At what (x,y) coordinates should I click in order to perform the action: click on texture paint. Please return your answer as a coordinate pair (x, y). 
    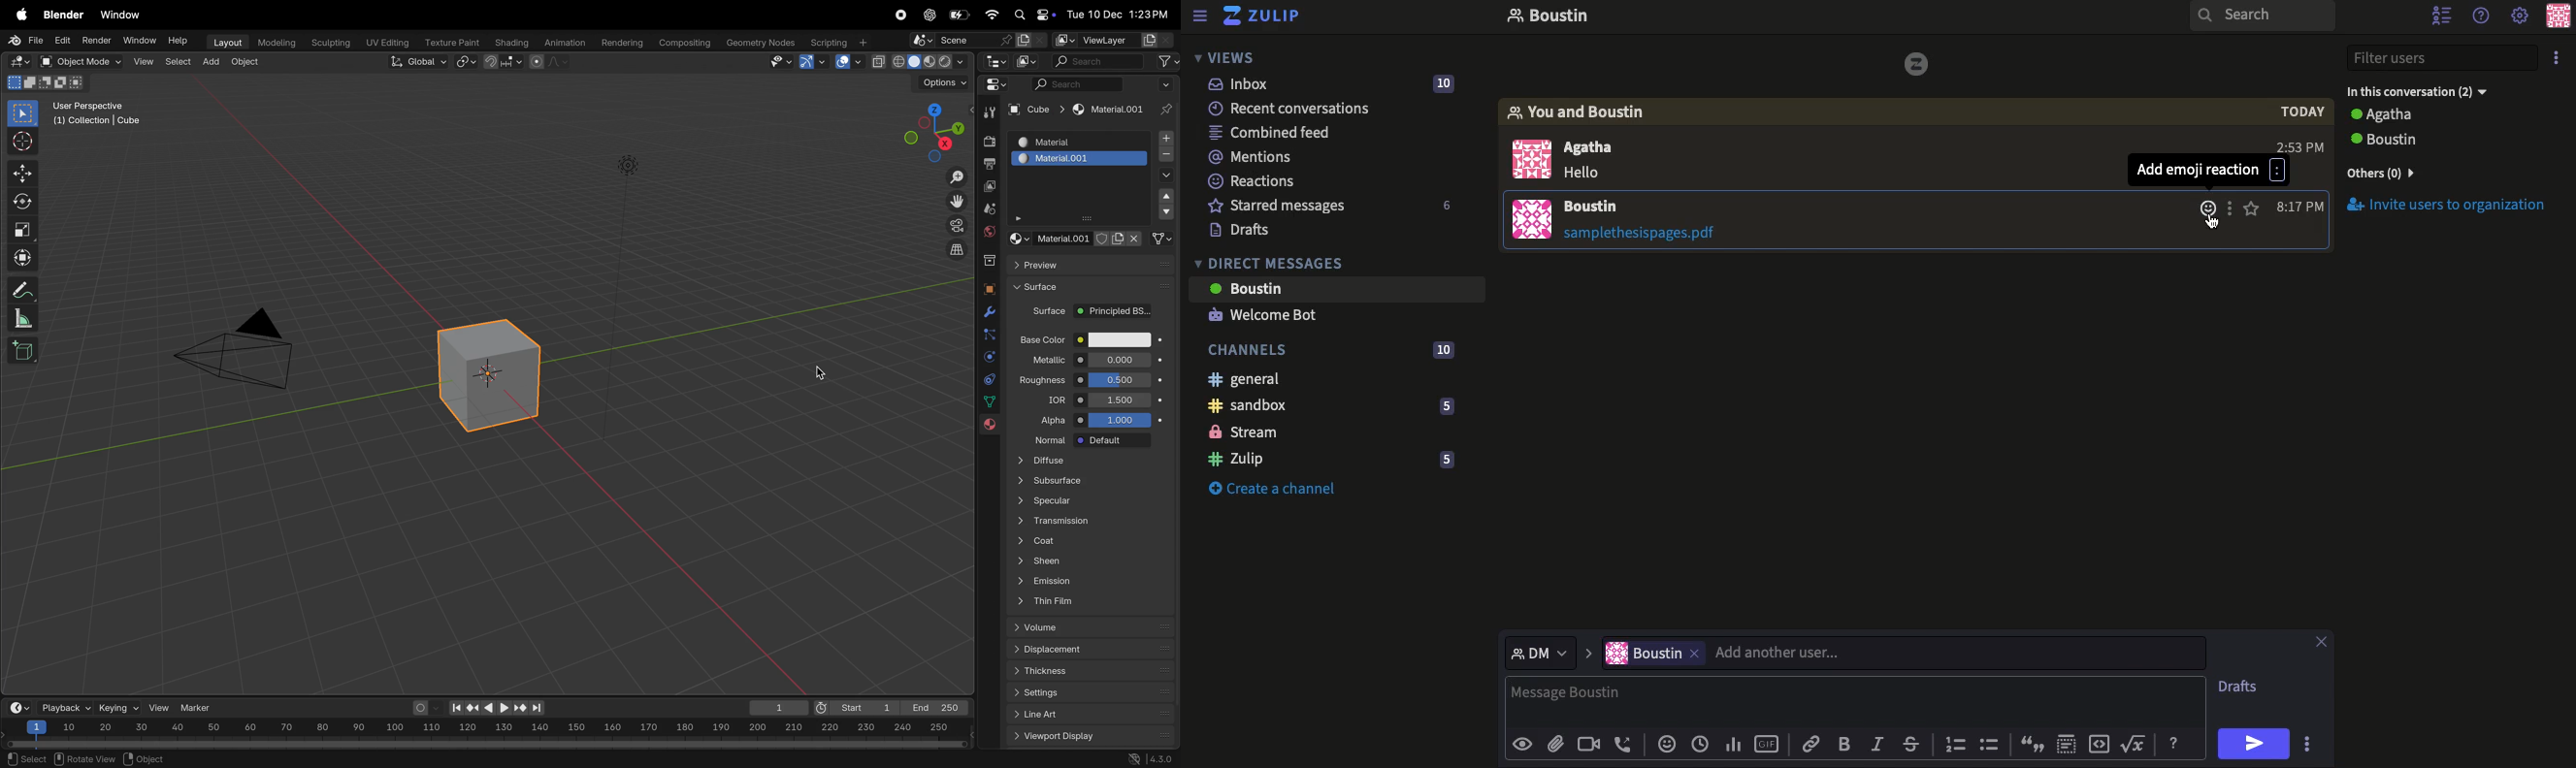
    Looking at the image, I should click on (451, 39).